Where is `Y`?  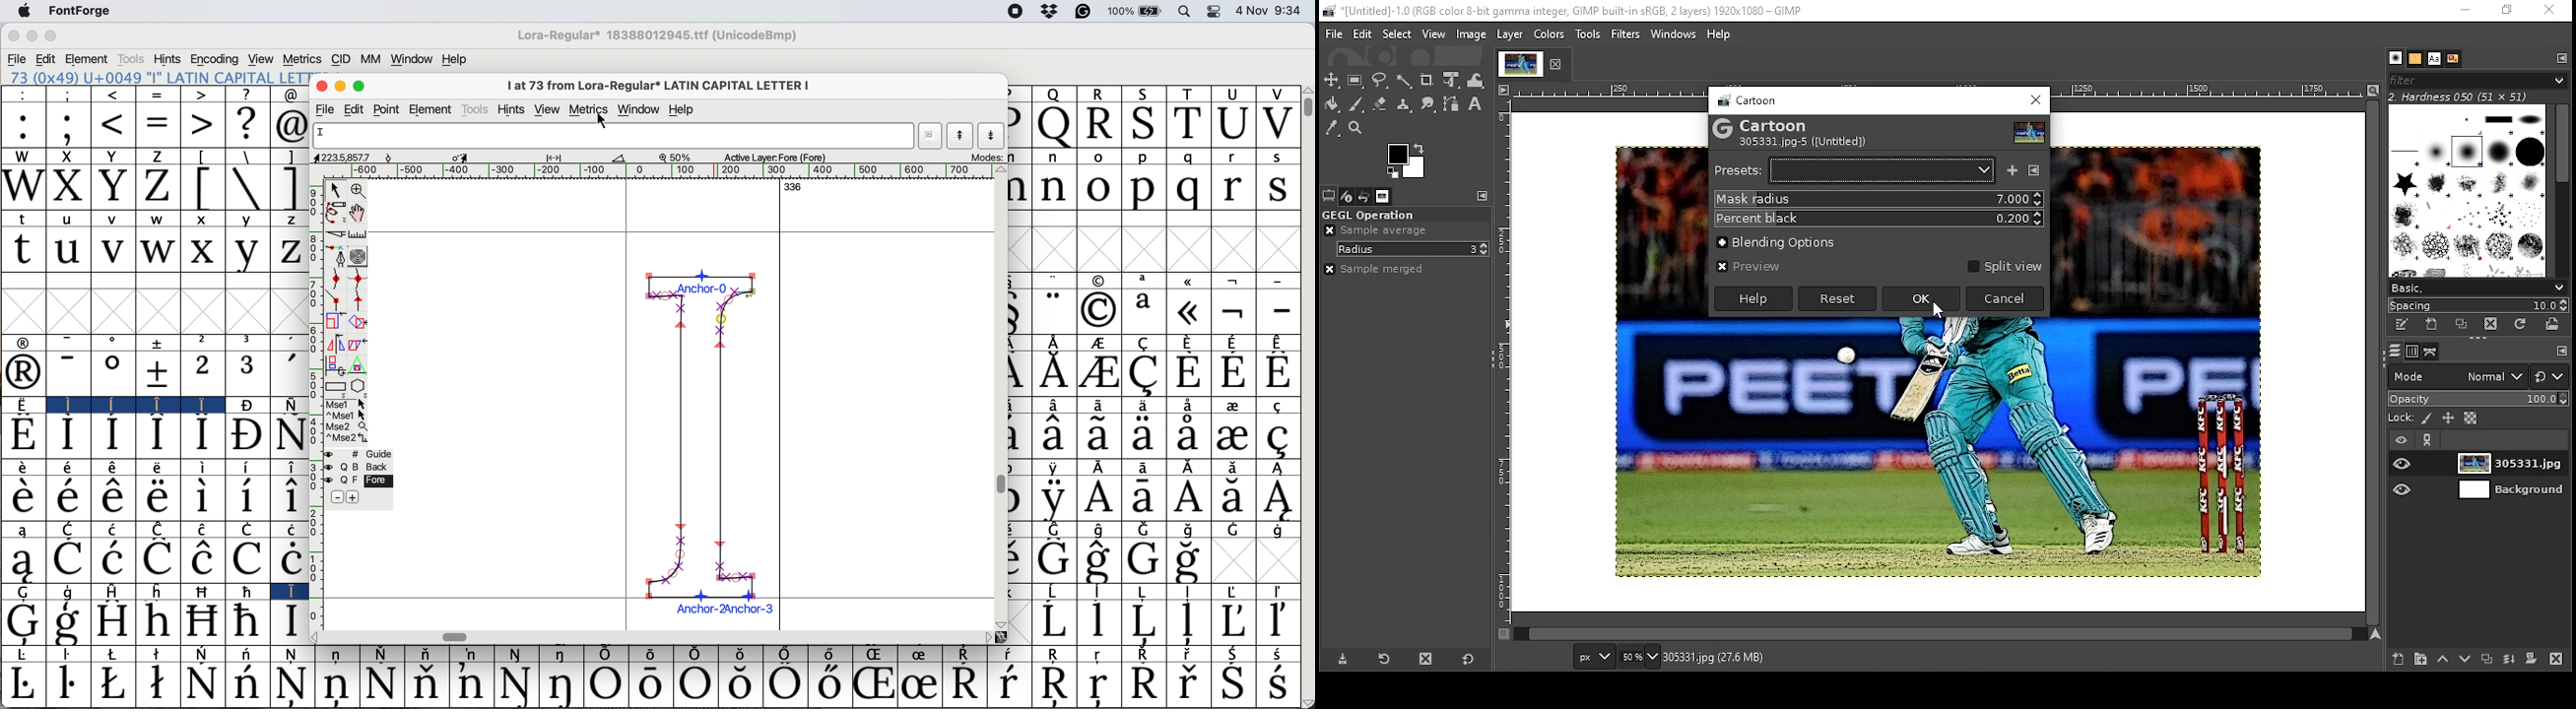 Y is located at coordinates (113, 157).